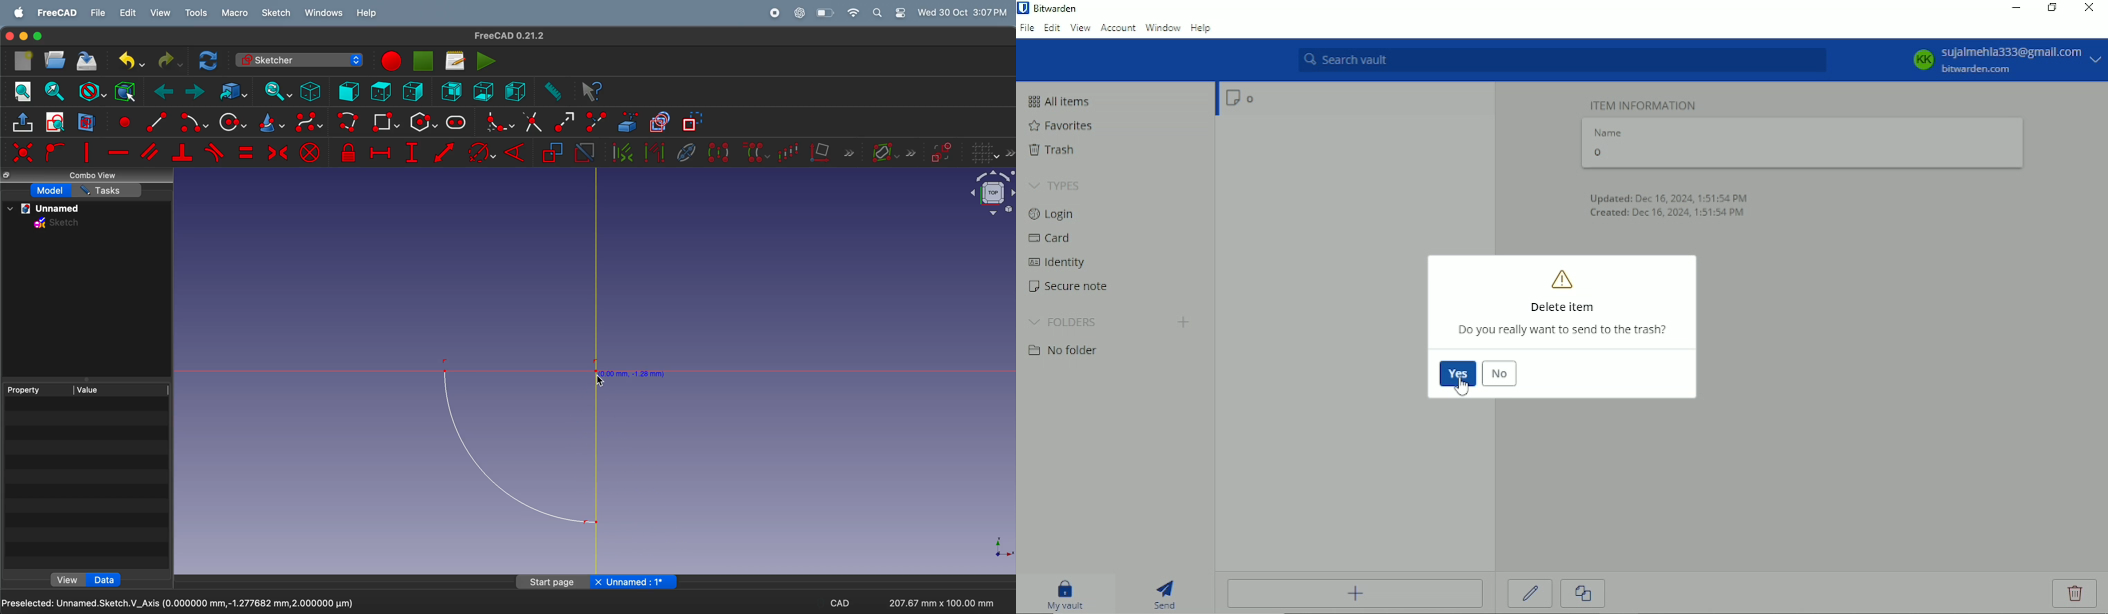  Describe the element at coordinates (1185, 322) in the screenshot. I see `Create folder` at that location.